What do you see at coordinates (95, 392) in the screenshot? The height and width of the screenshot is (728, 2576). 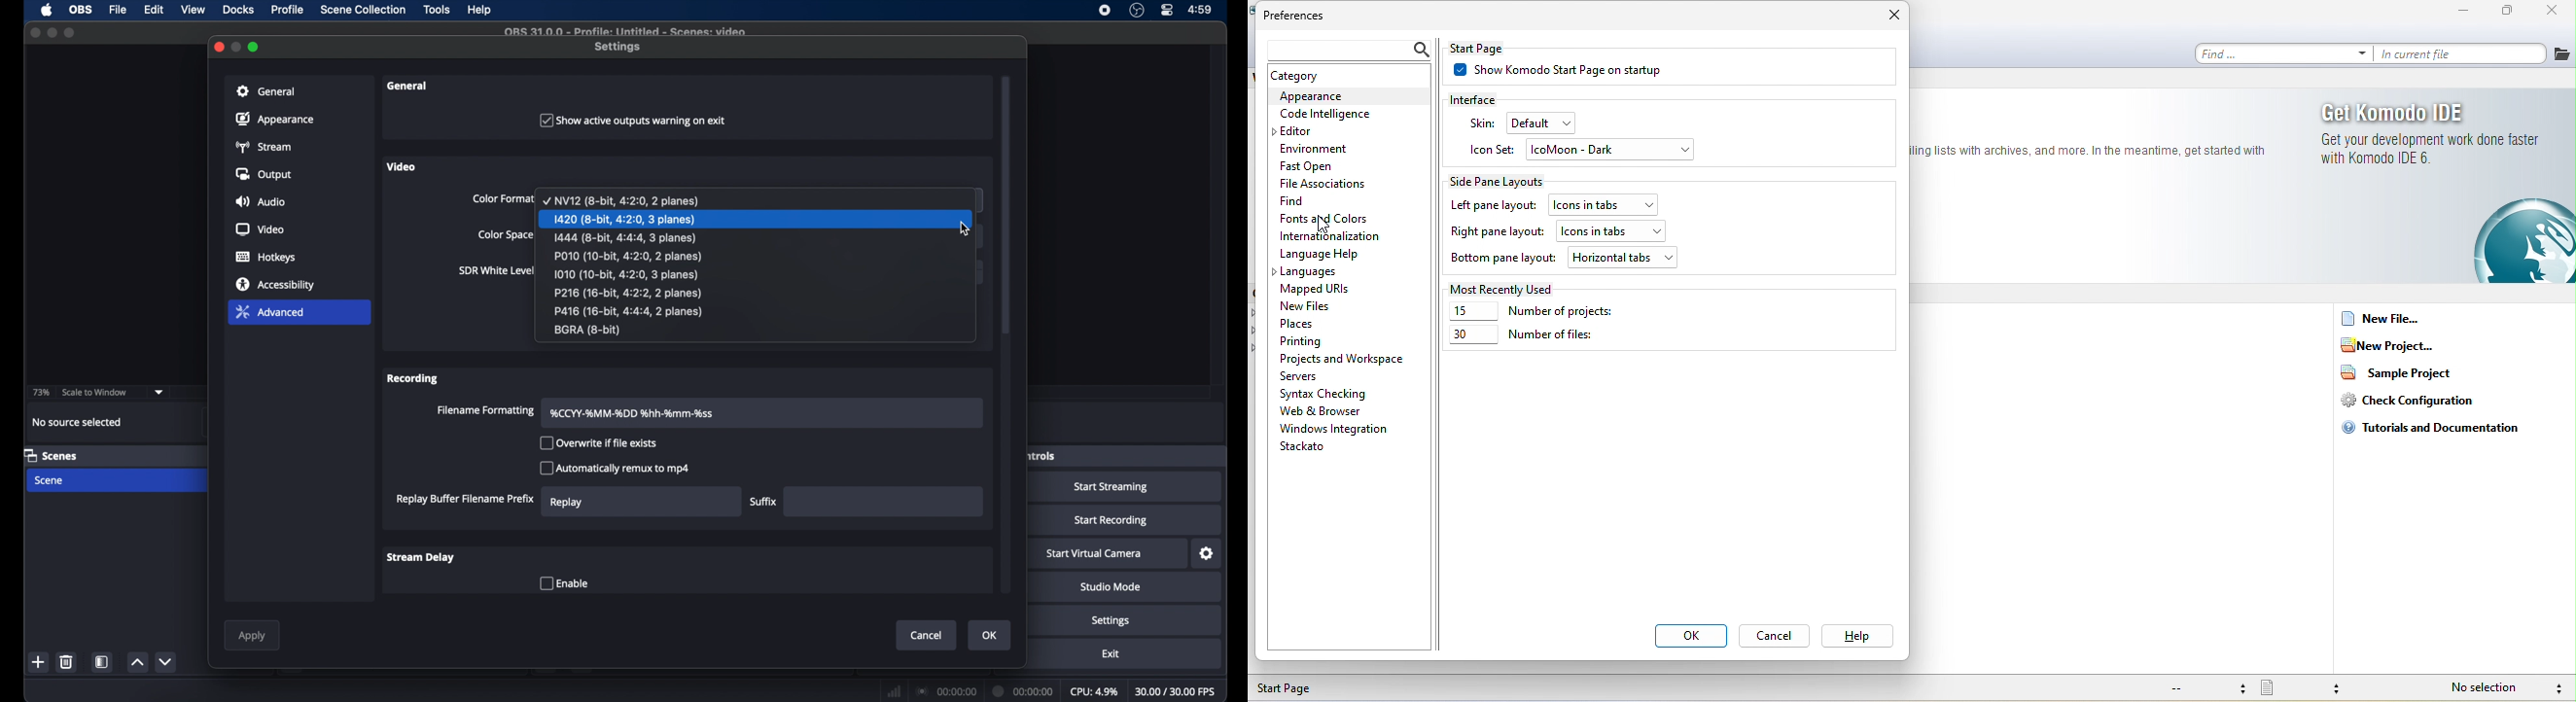 I see `scale to window` at bounding box center [95, 392].